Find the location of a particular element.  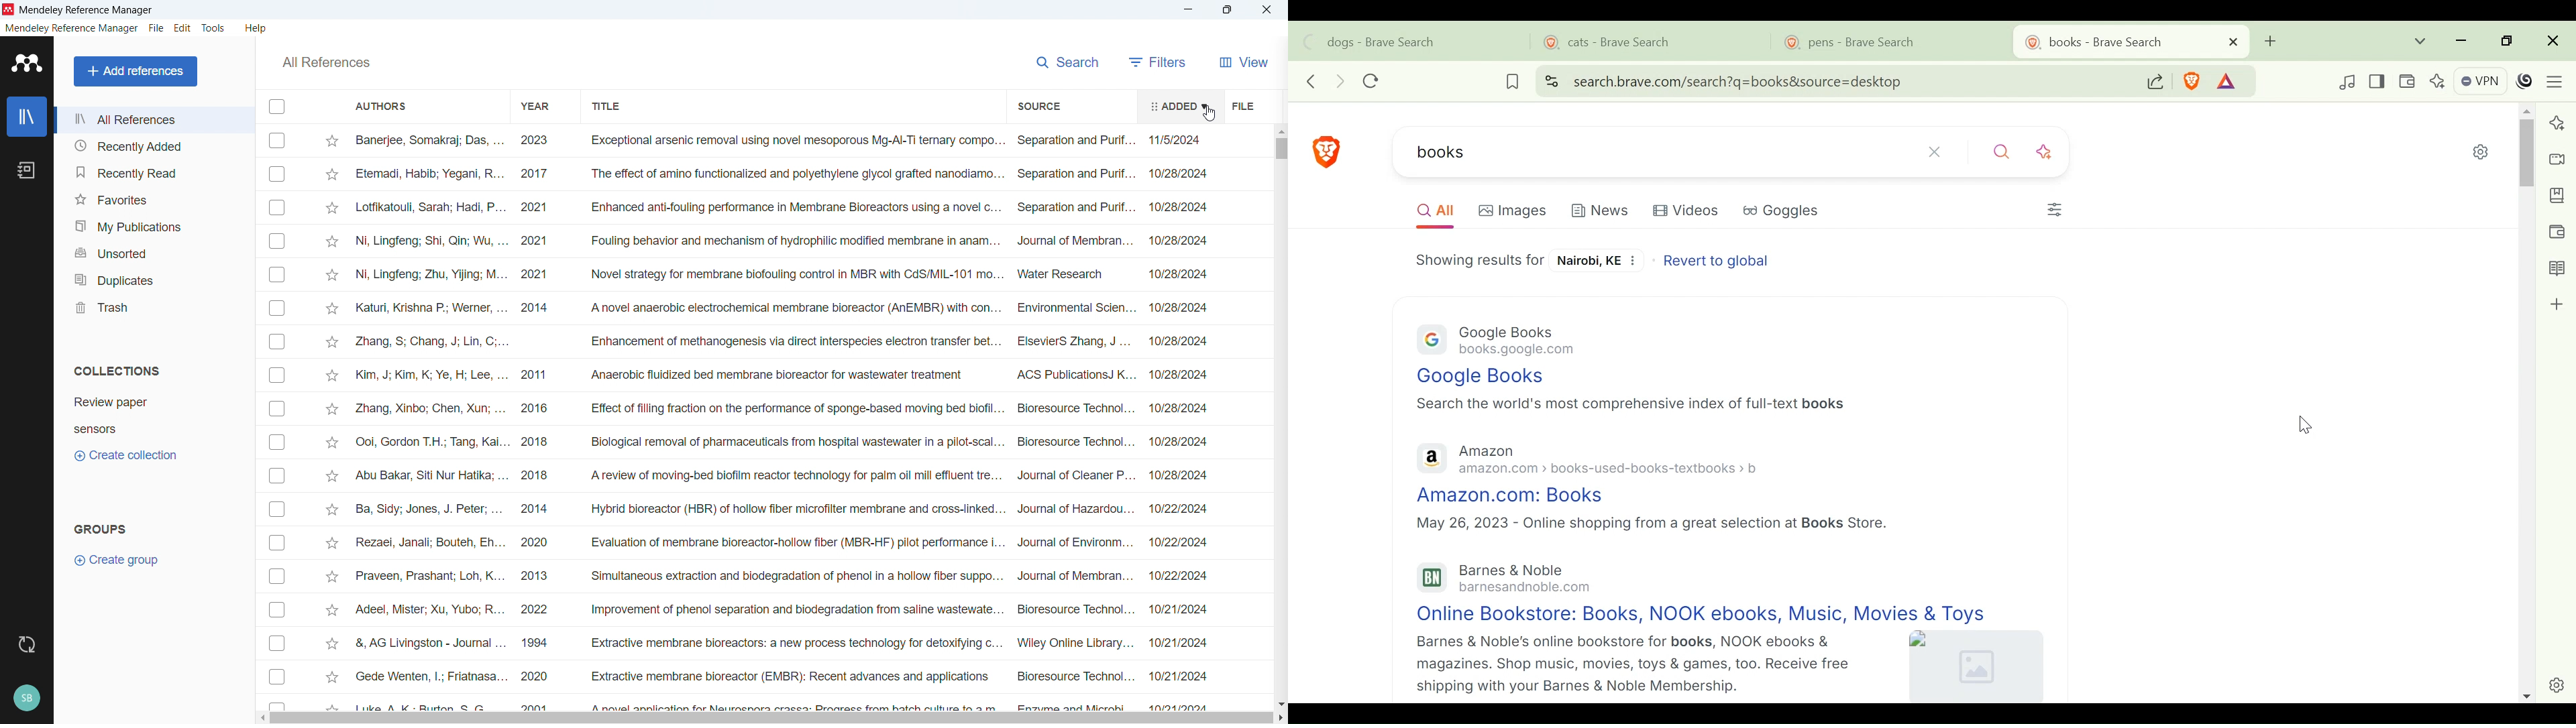

All references  is located at coordinates (327, 62).